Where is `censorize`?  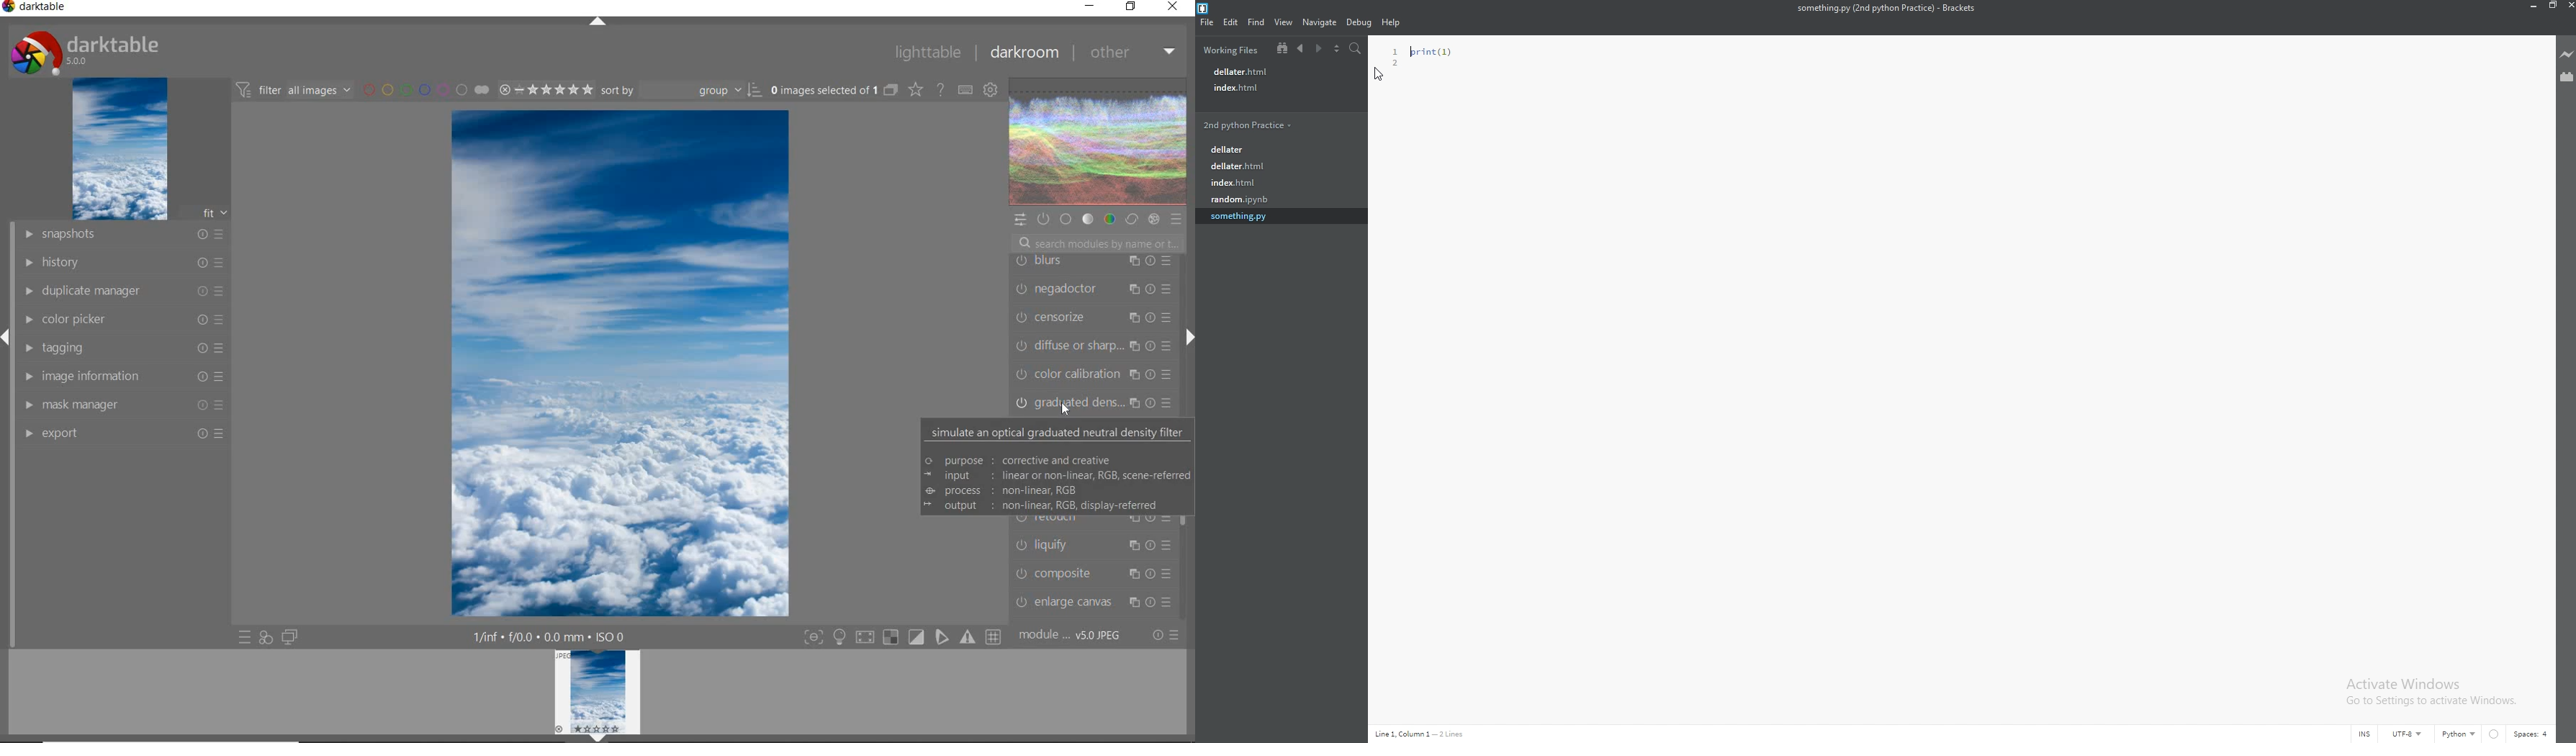
censorize is located at coordinates (1092, 318).